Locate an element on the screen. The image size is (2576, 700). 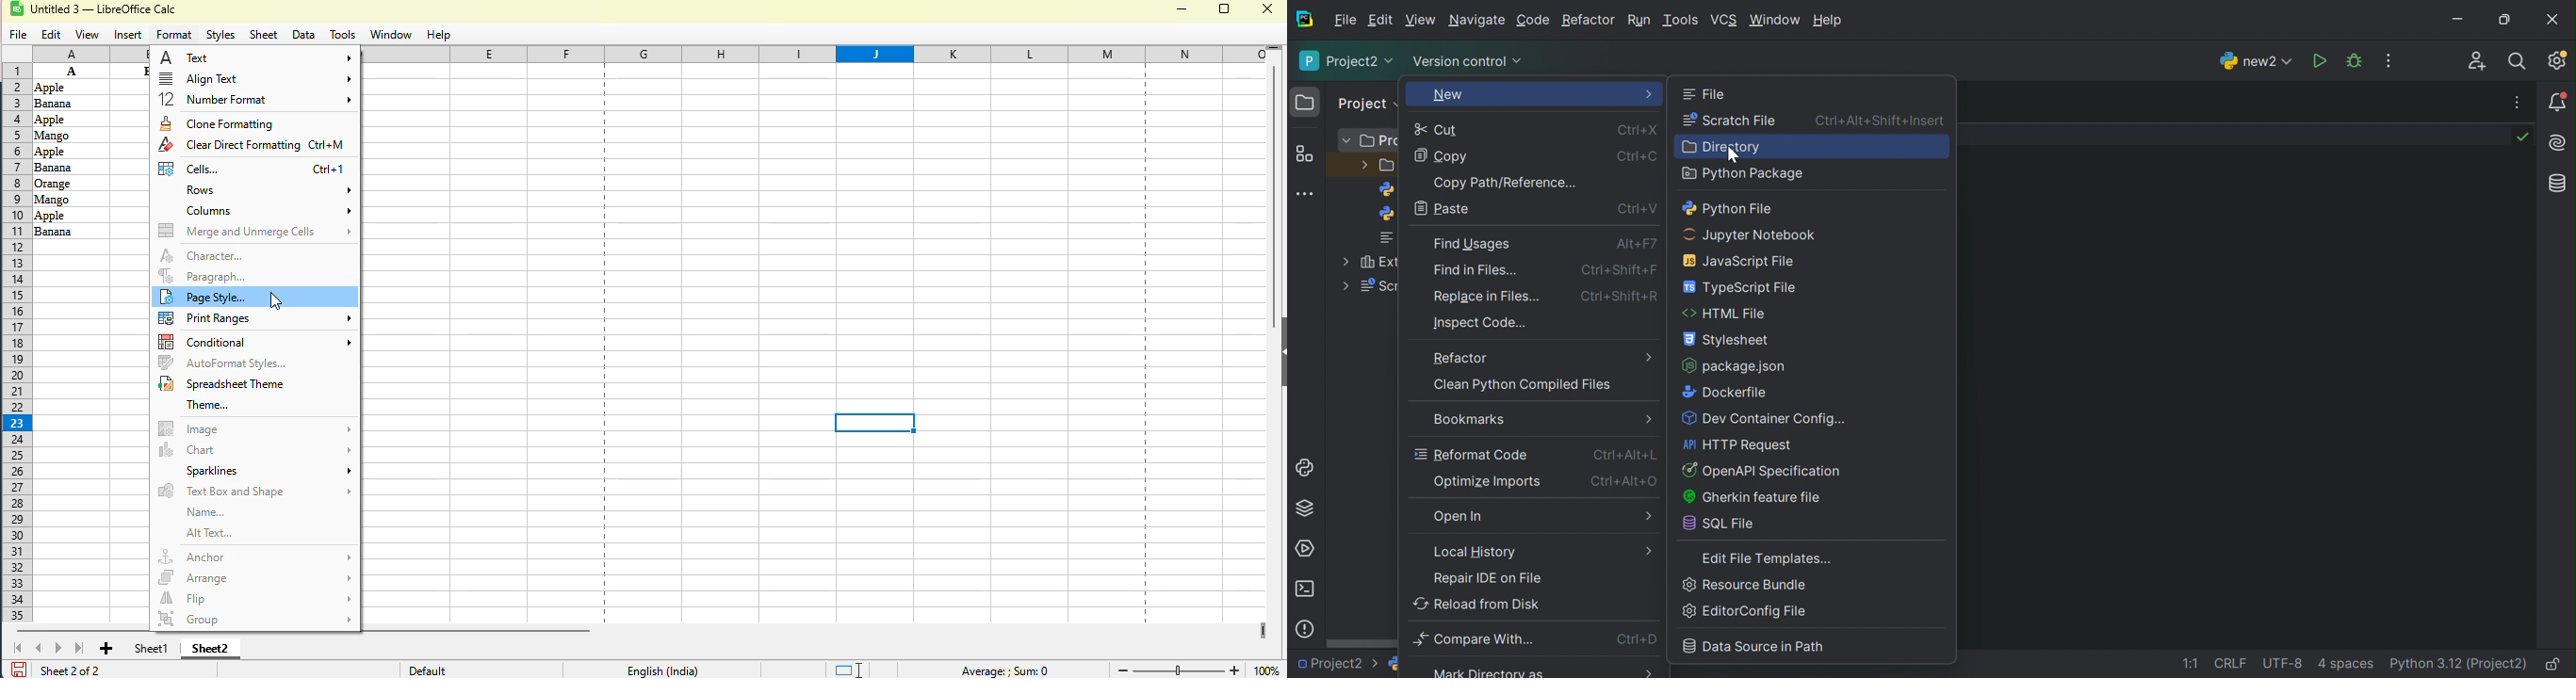
Scratch file is located at coordinates (1730, 120).